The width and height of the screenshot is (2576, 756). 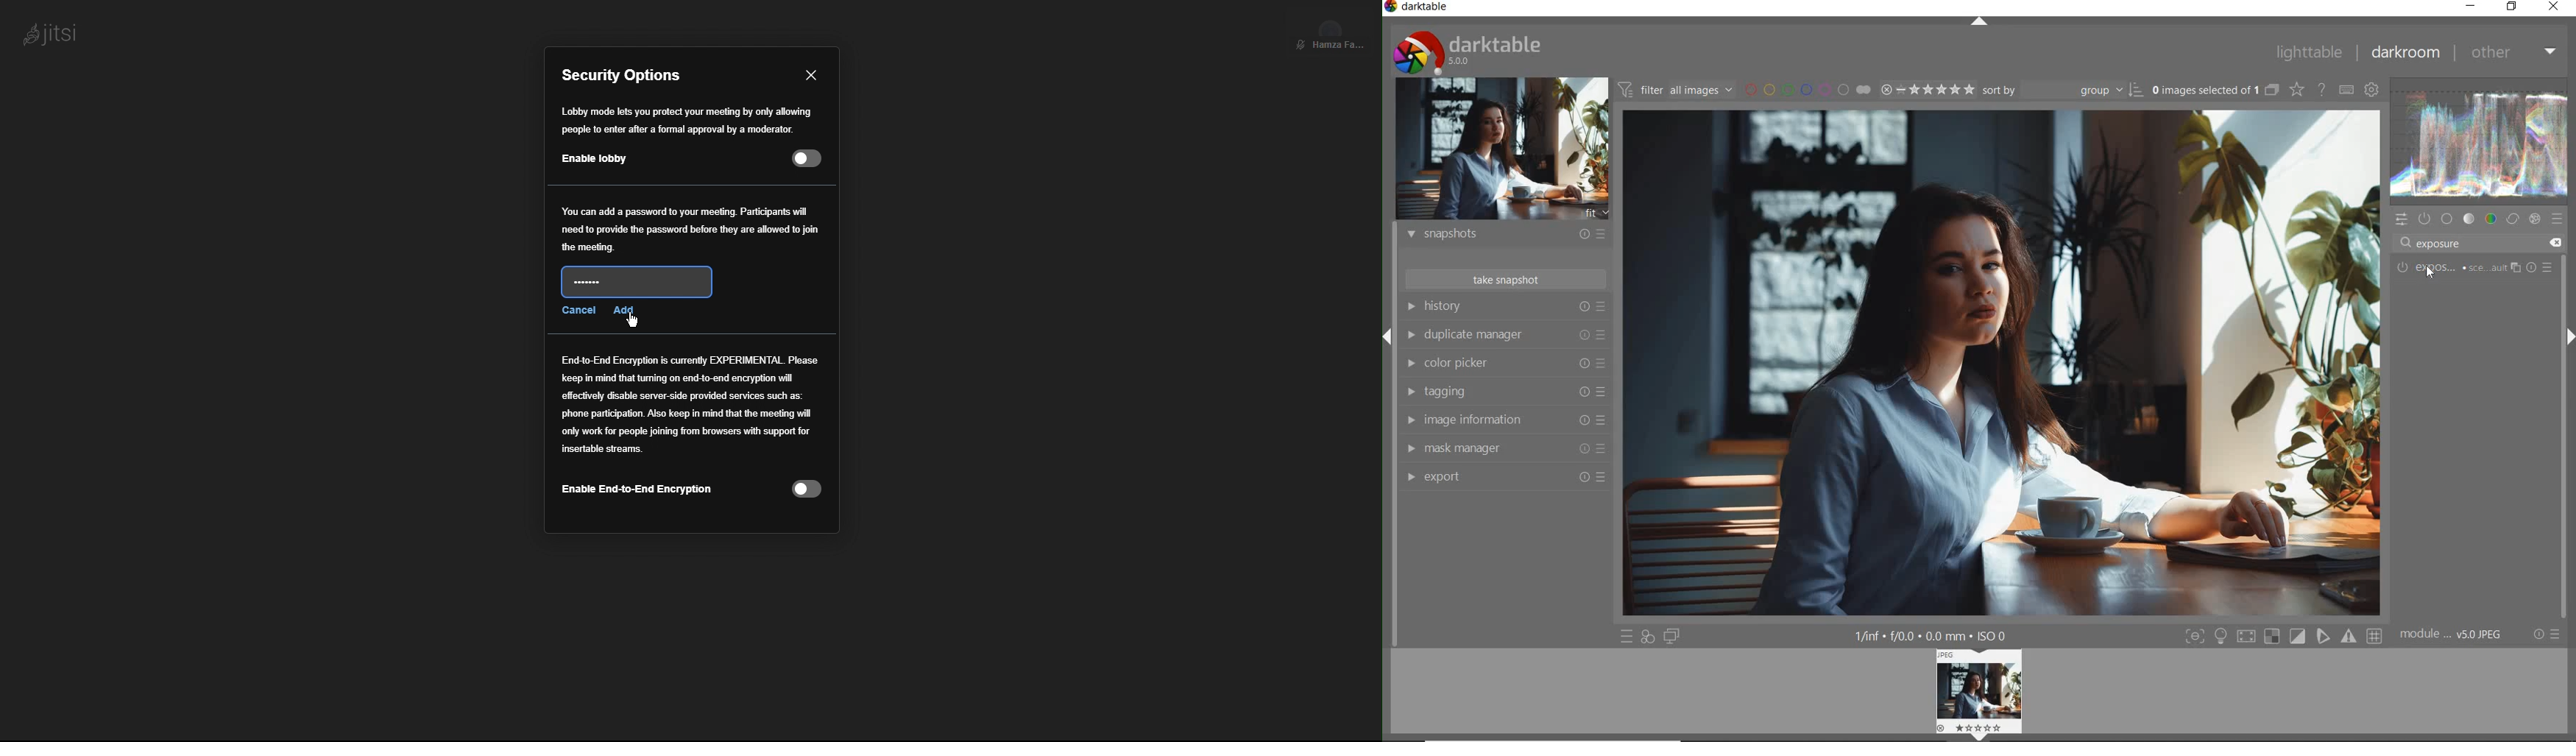 What do you see at coordinates (584, 280) in the screenshot?
I see `New Password` at bounding box center [584, 280].